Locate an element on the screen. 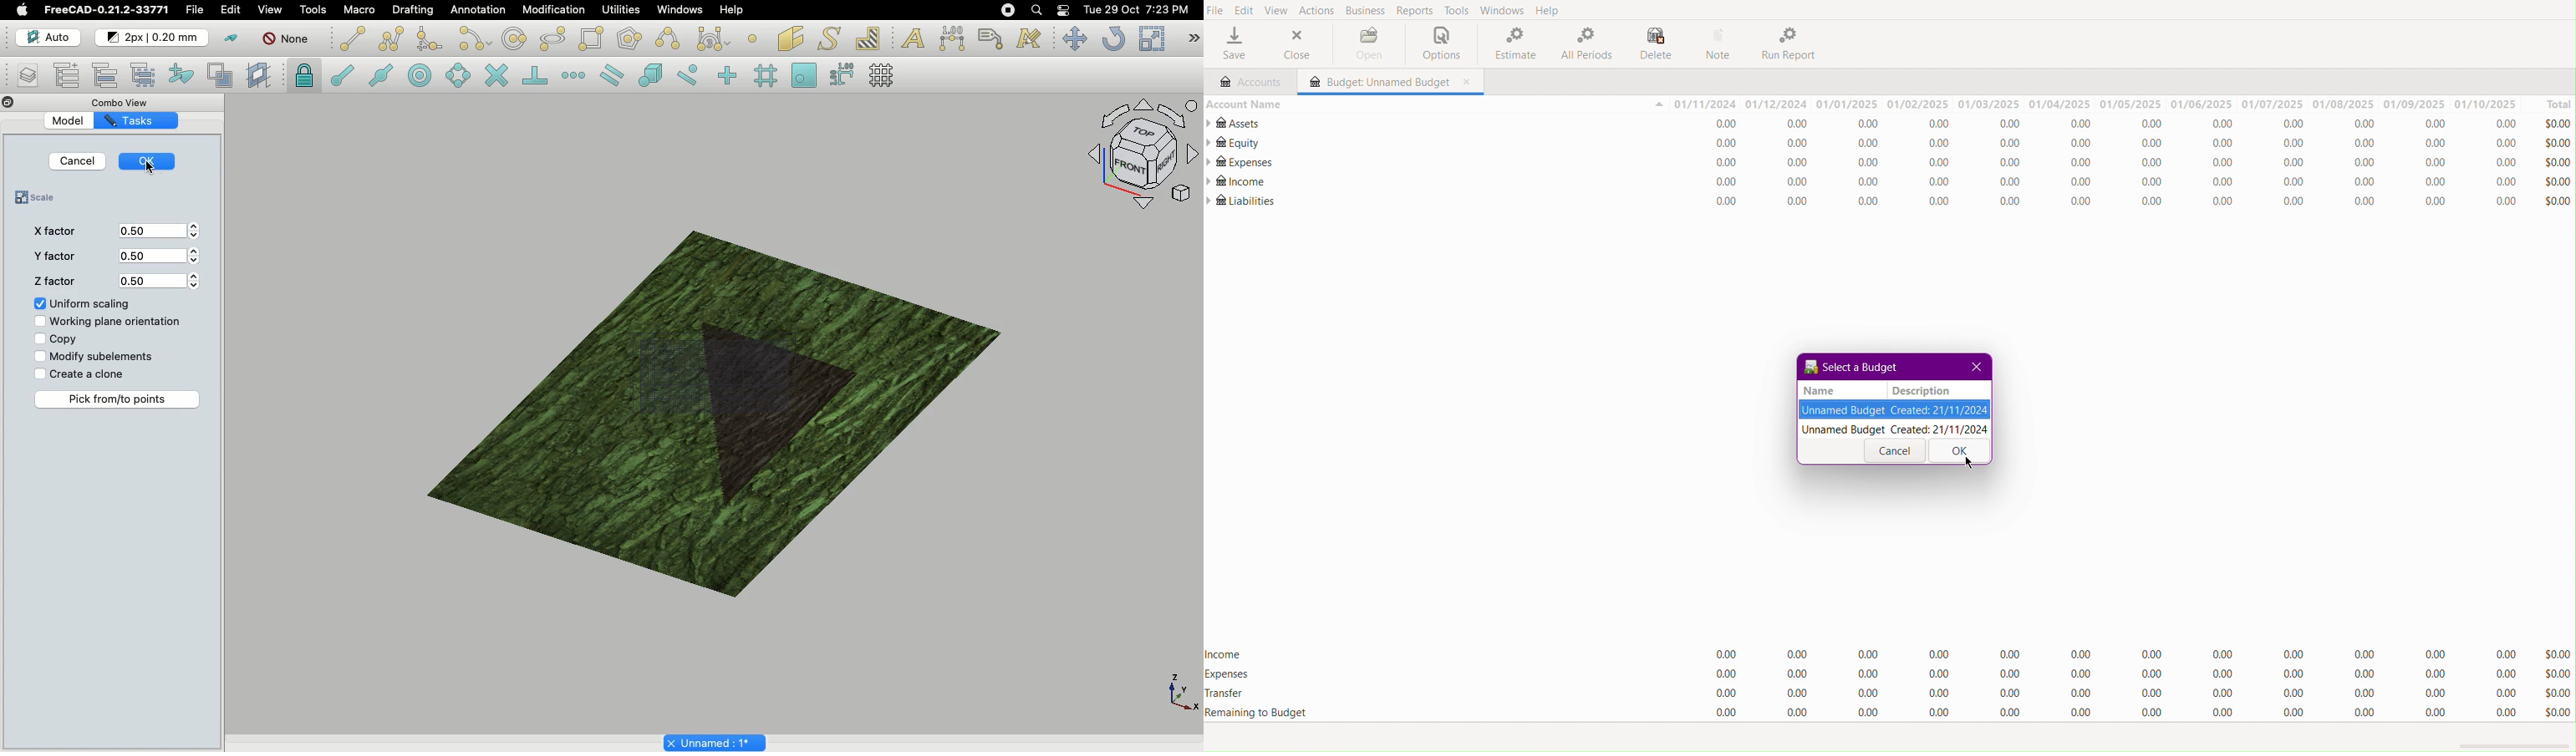  Text is located at coordinates (913, 37).